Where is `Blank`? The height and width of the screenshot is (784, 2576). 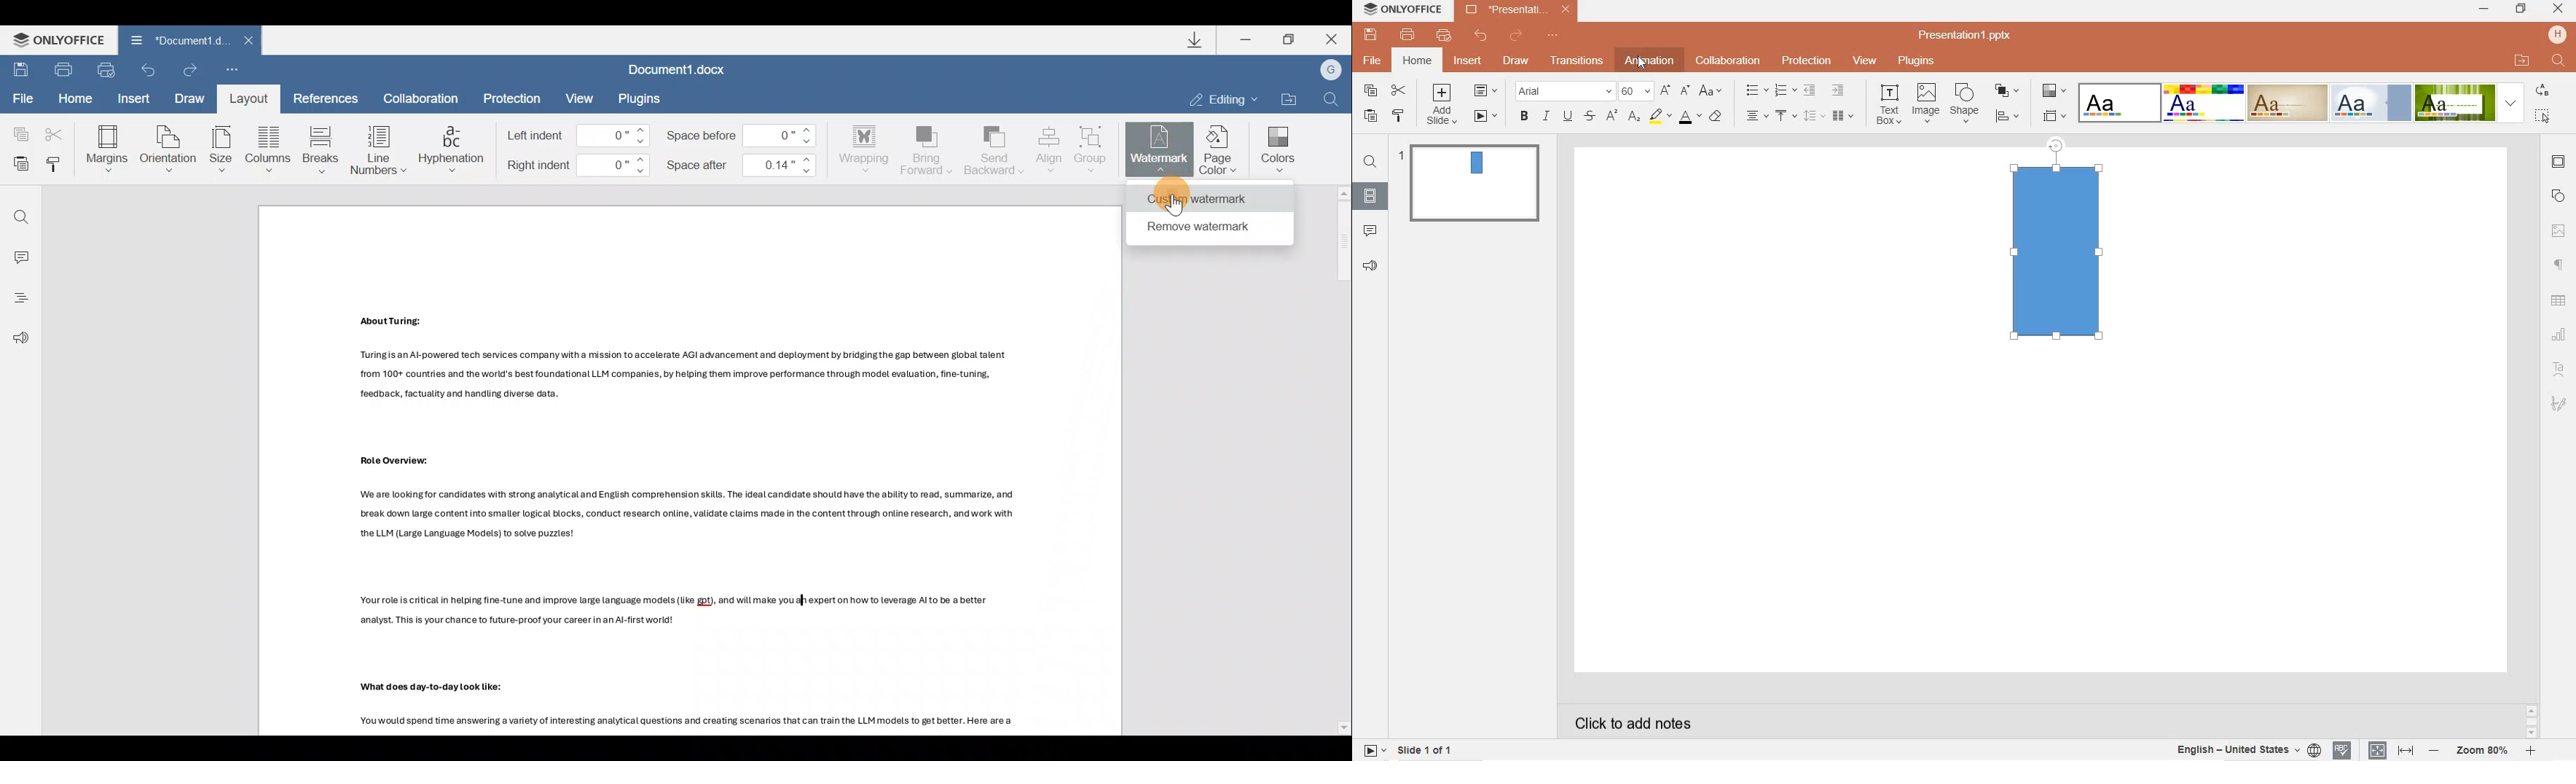 Blank is located at coordinates (2119, 102).